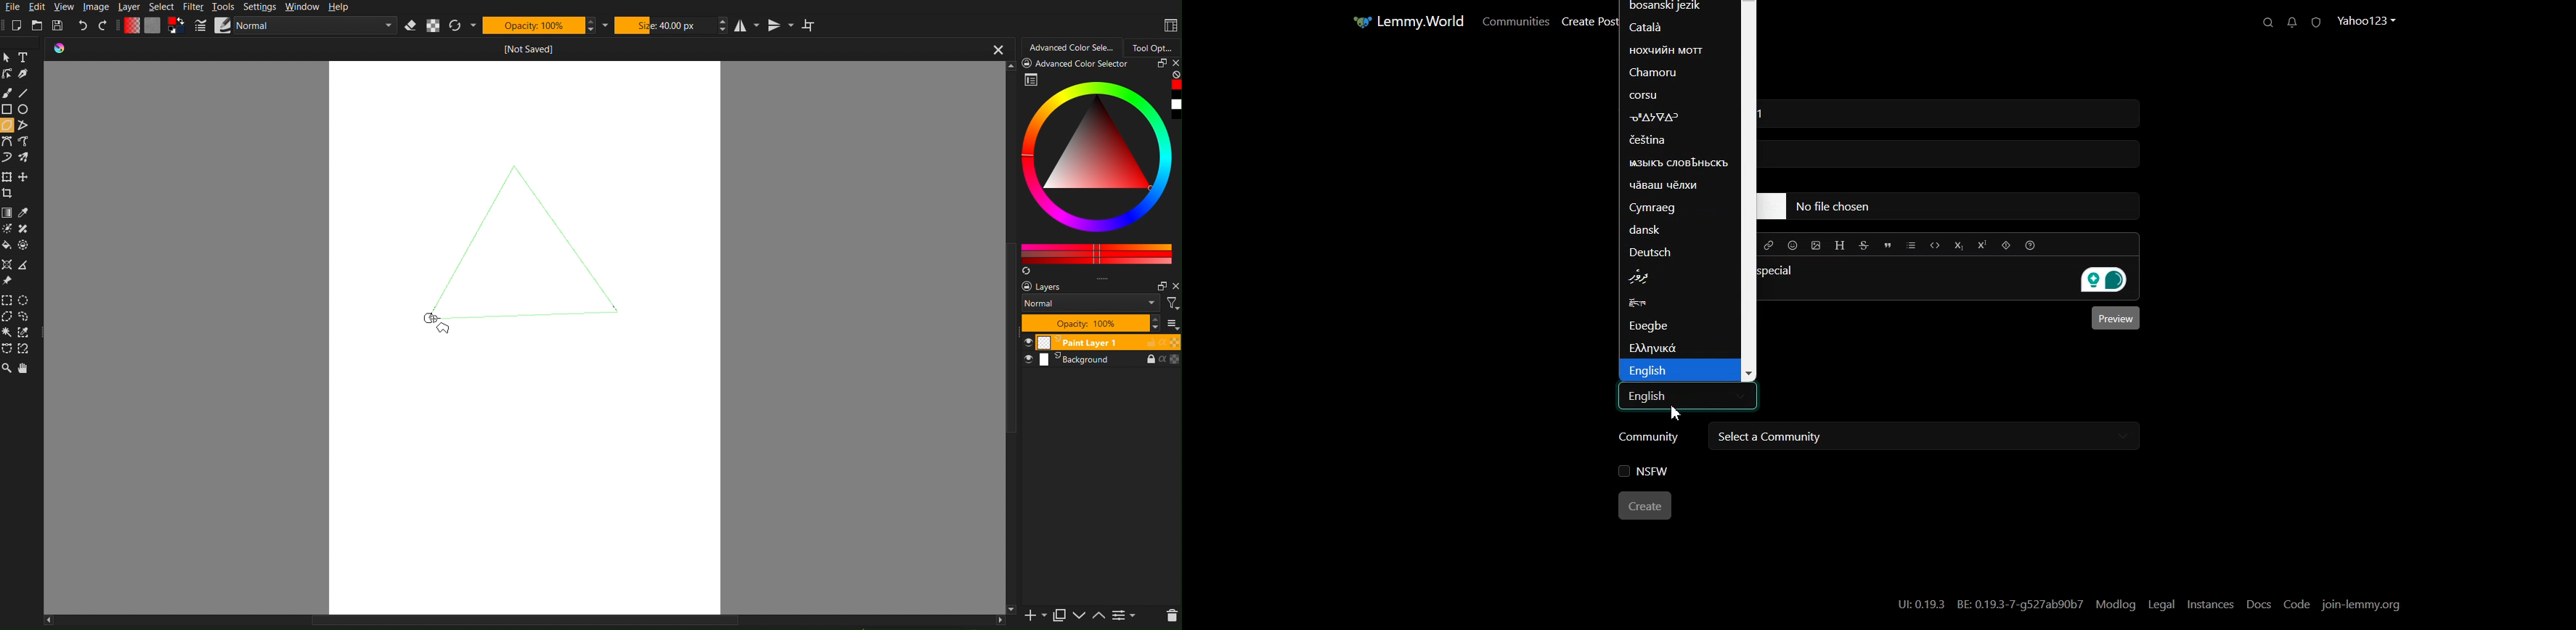 The height and width of the screenshot is (644, 2576). What do you see at coordinates (83, 26) in the screenshot?
I see `Undo` at bounding box center [83, 26].